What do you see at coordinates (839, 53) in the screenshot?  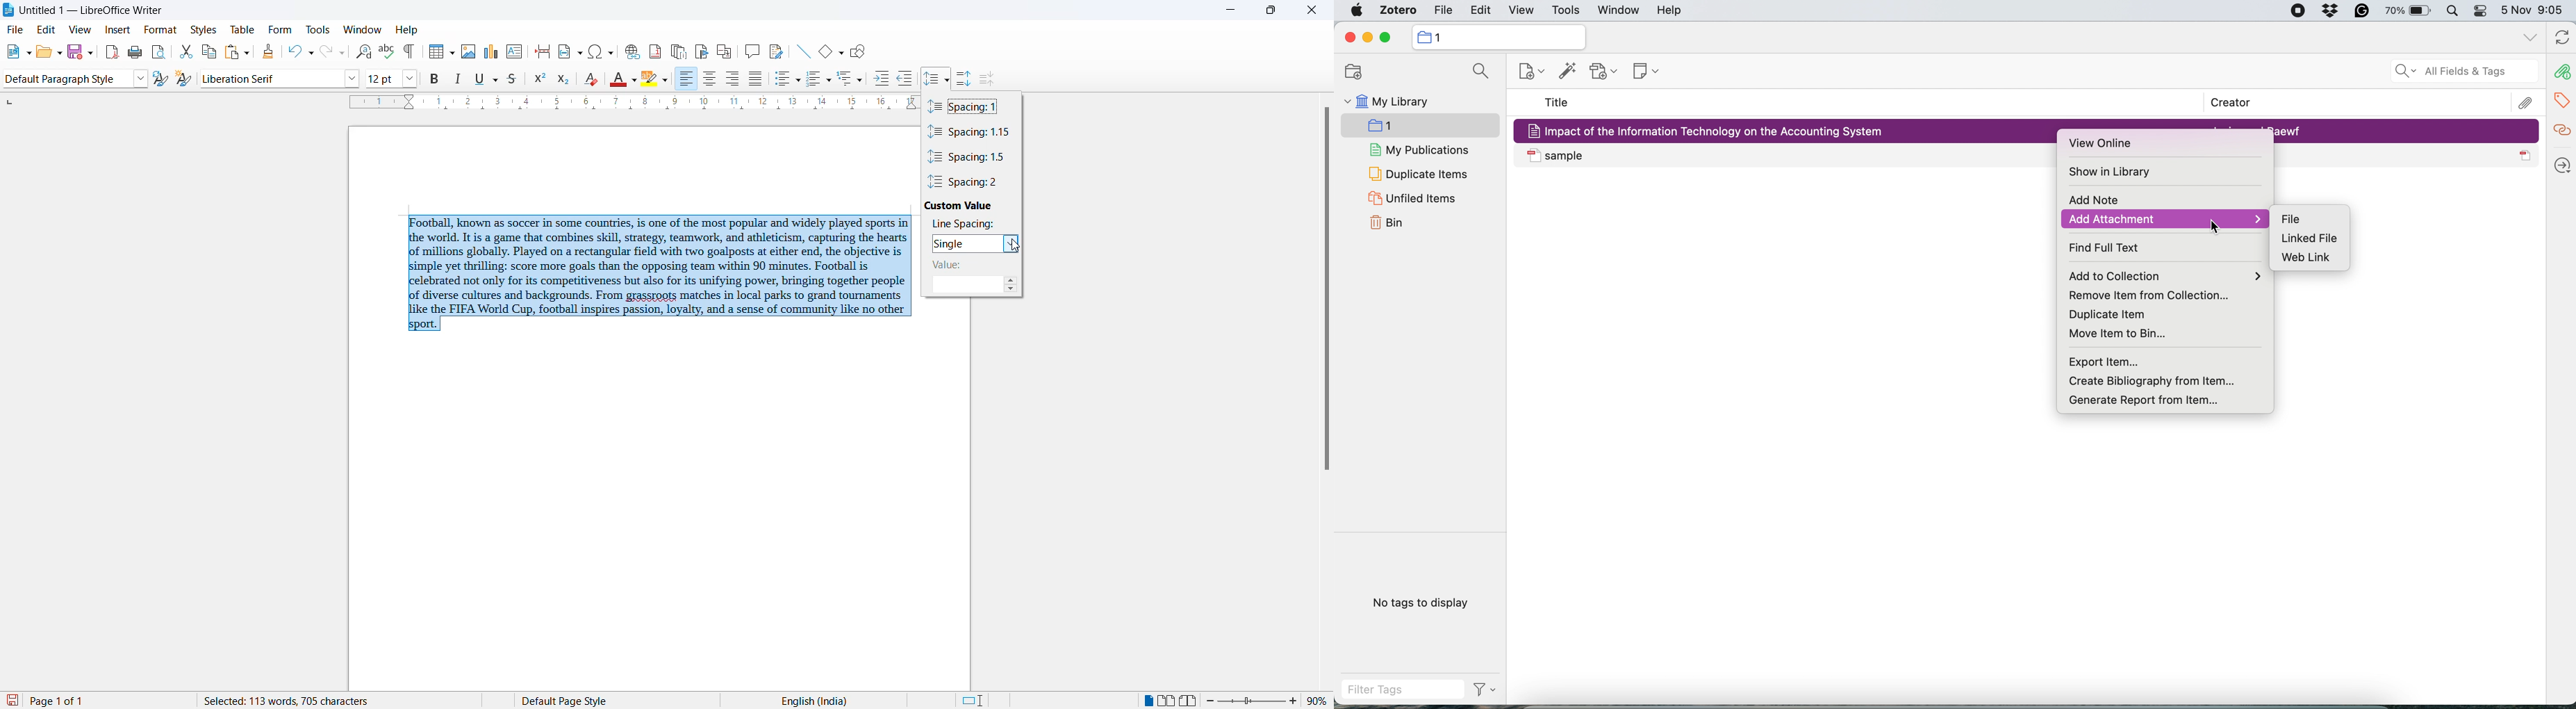 I see `basic shapes options` at bounding box center [839, 53].